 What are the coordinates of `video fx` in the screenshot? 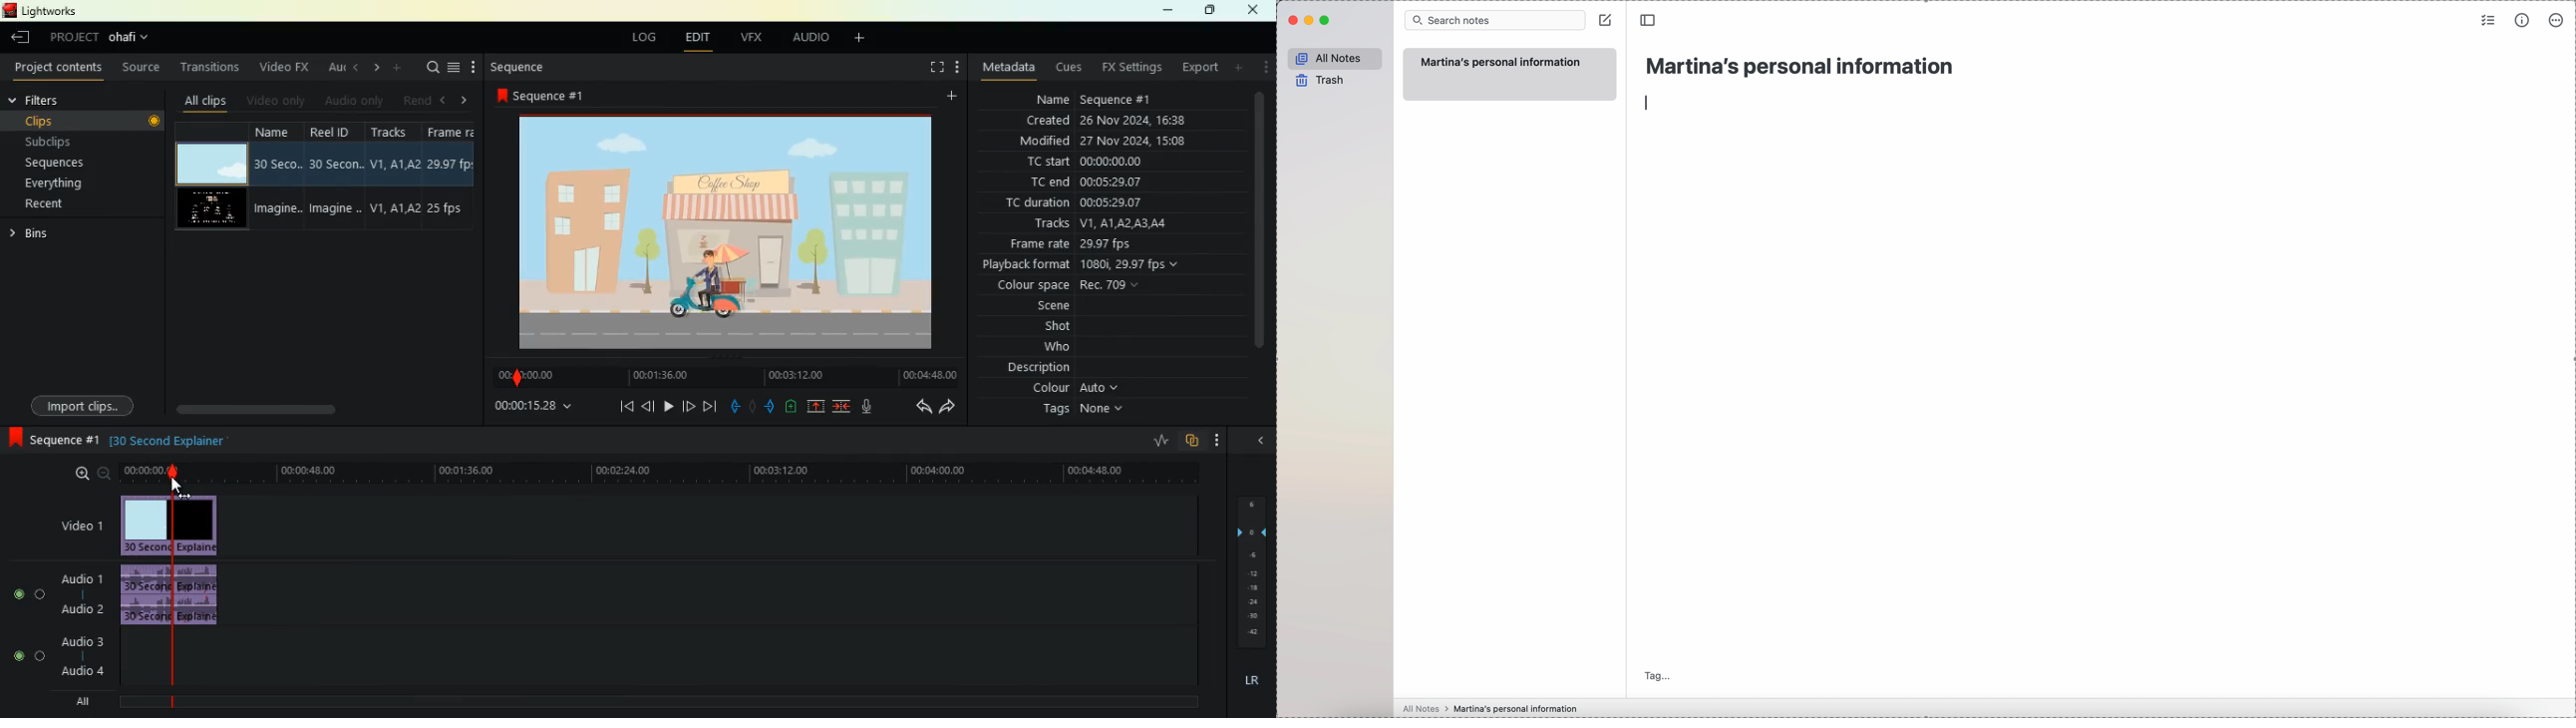 It's located at (285, 67).